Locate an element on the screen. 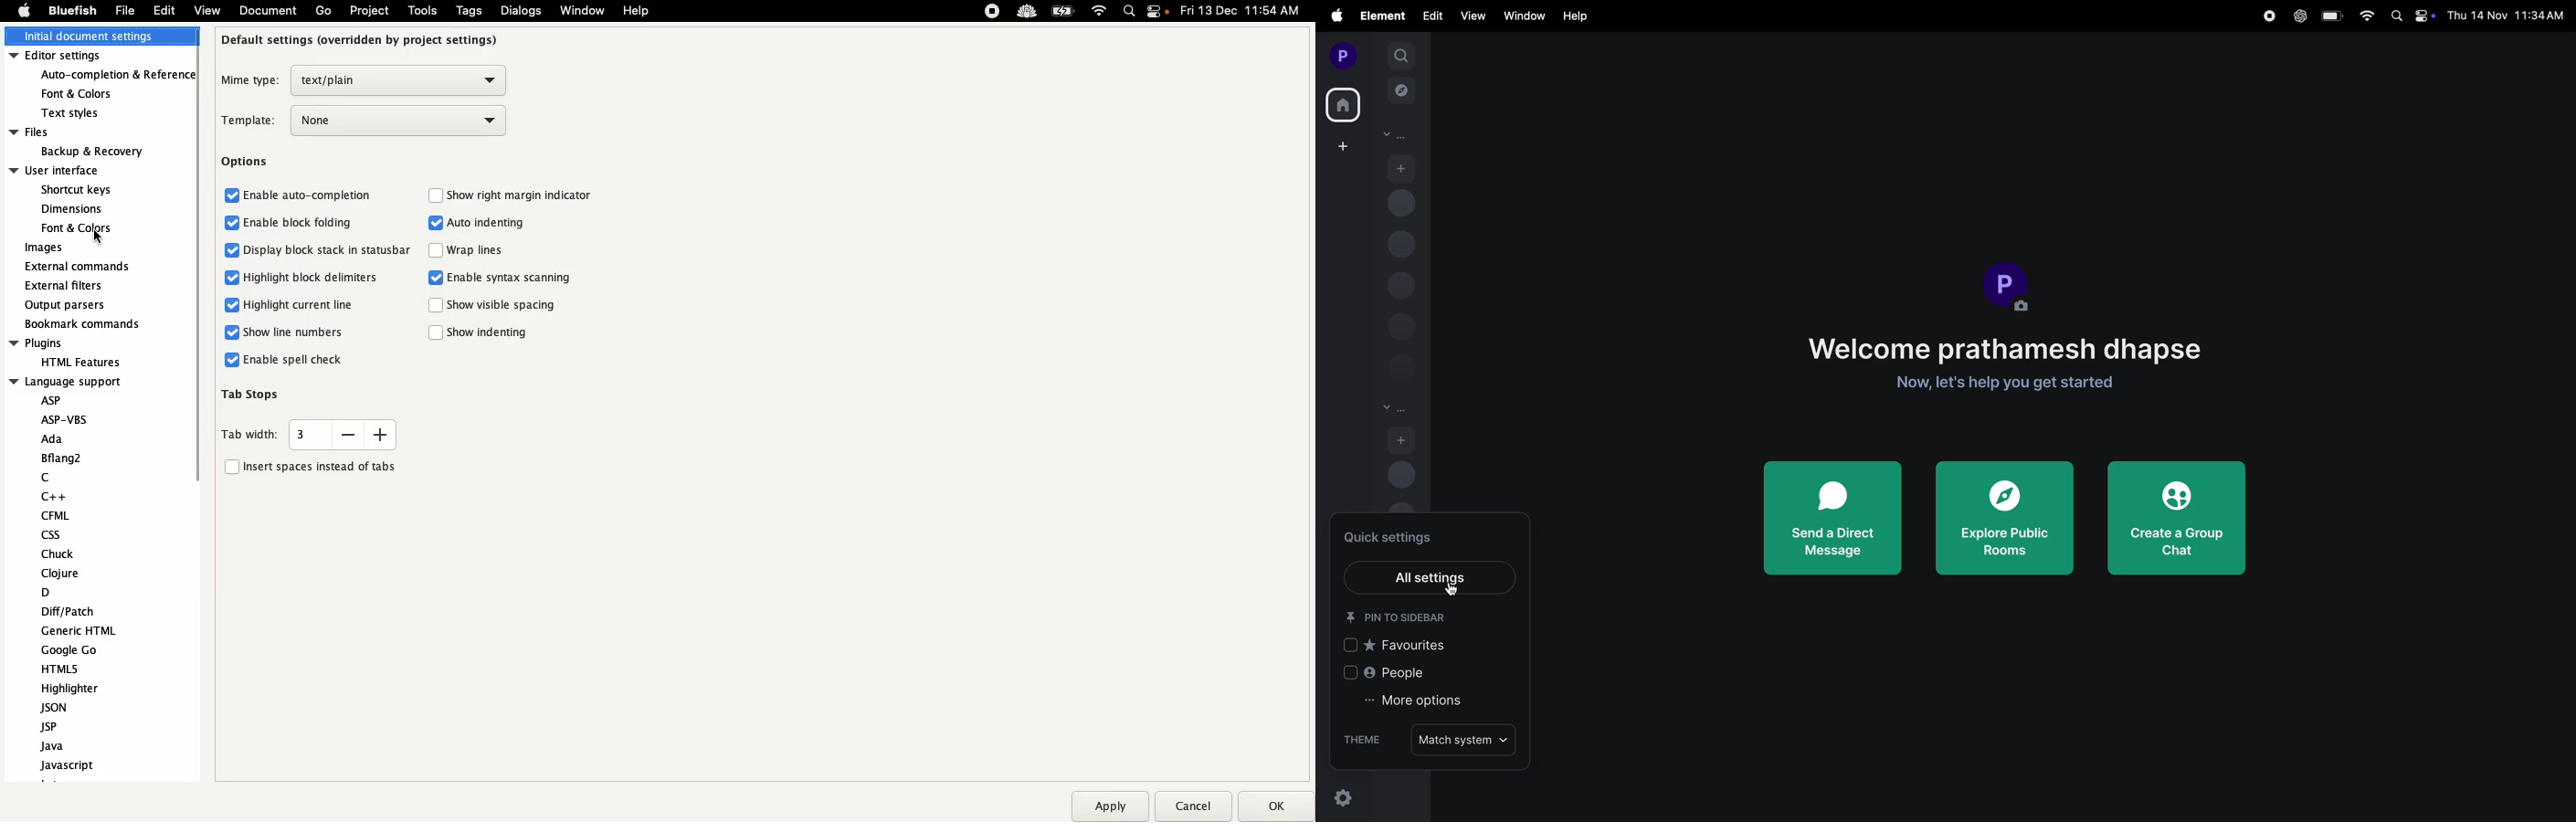  Show visible spacing is located at coordinates (494, 307).